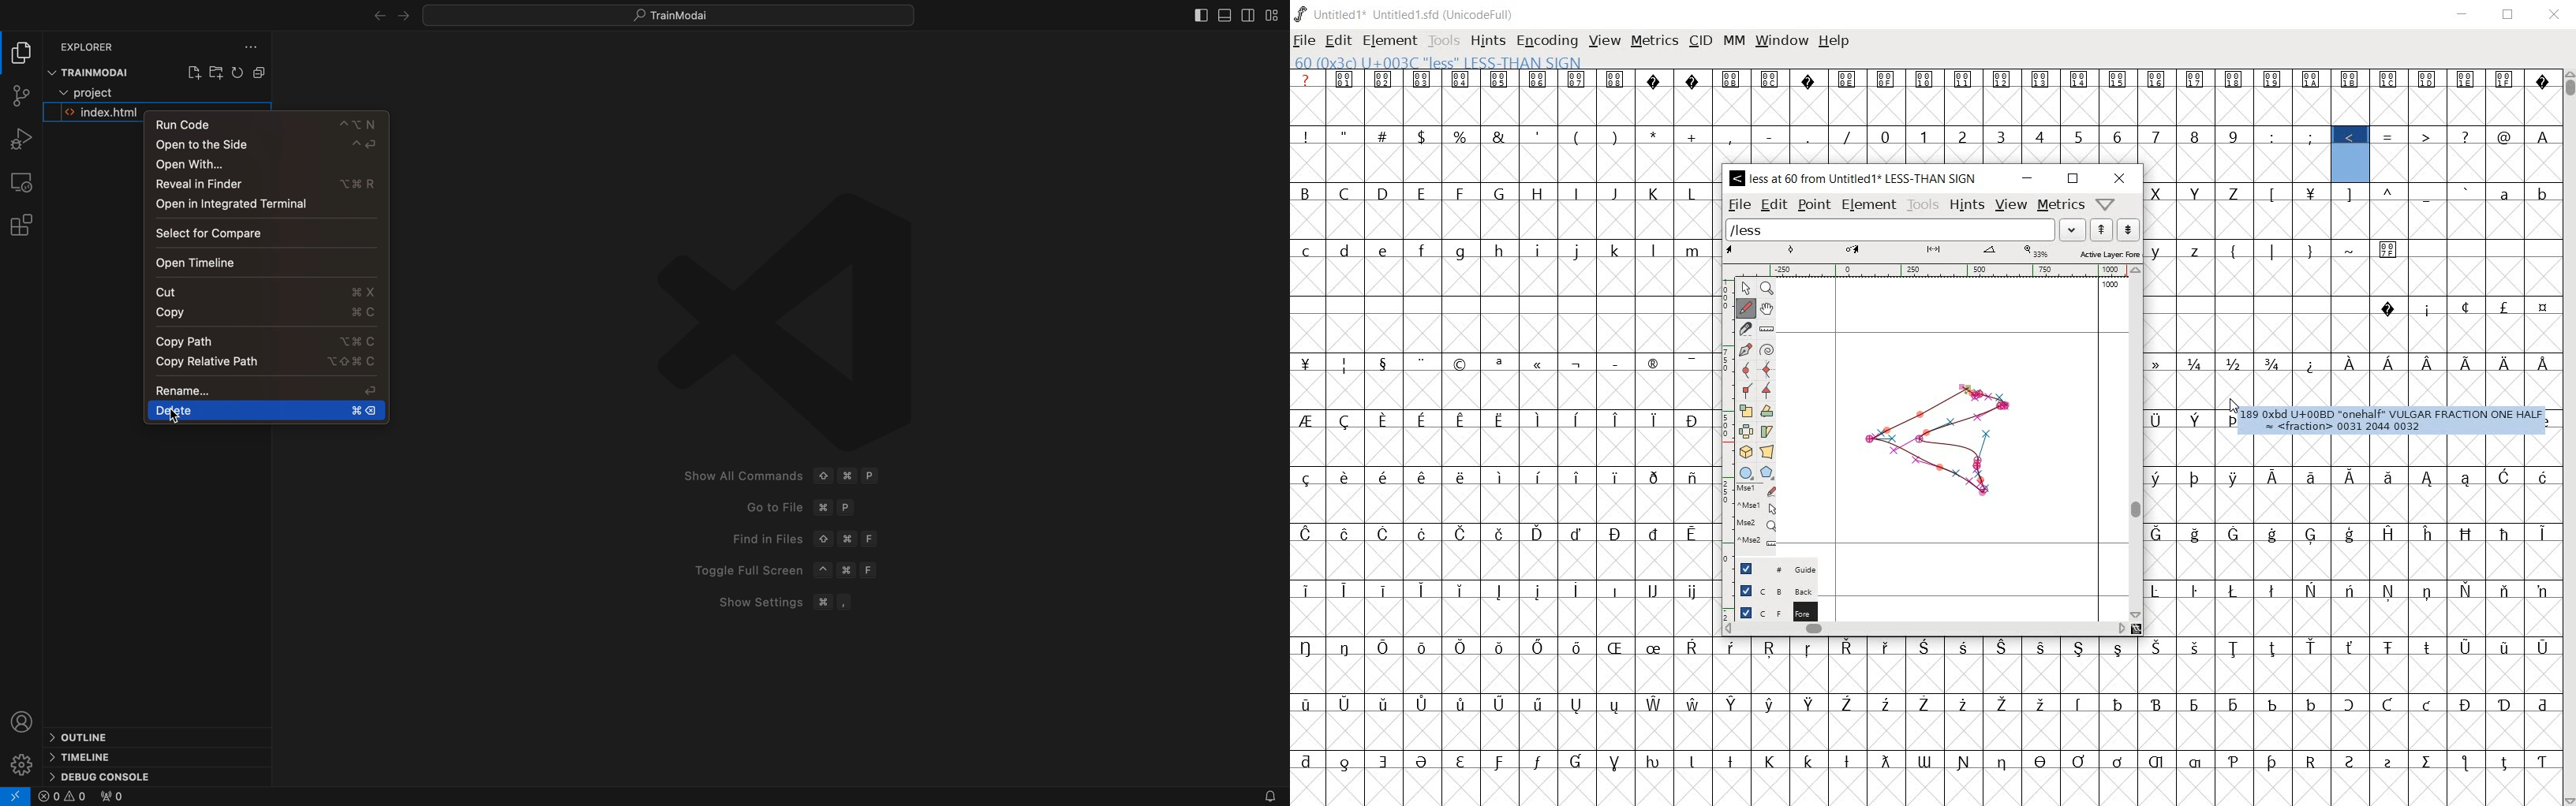 This screenshot has height=812, width=2576. Describe the element at coordinates (1544, 39) in the screenshot. I see `encoding` at that location.